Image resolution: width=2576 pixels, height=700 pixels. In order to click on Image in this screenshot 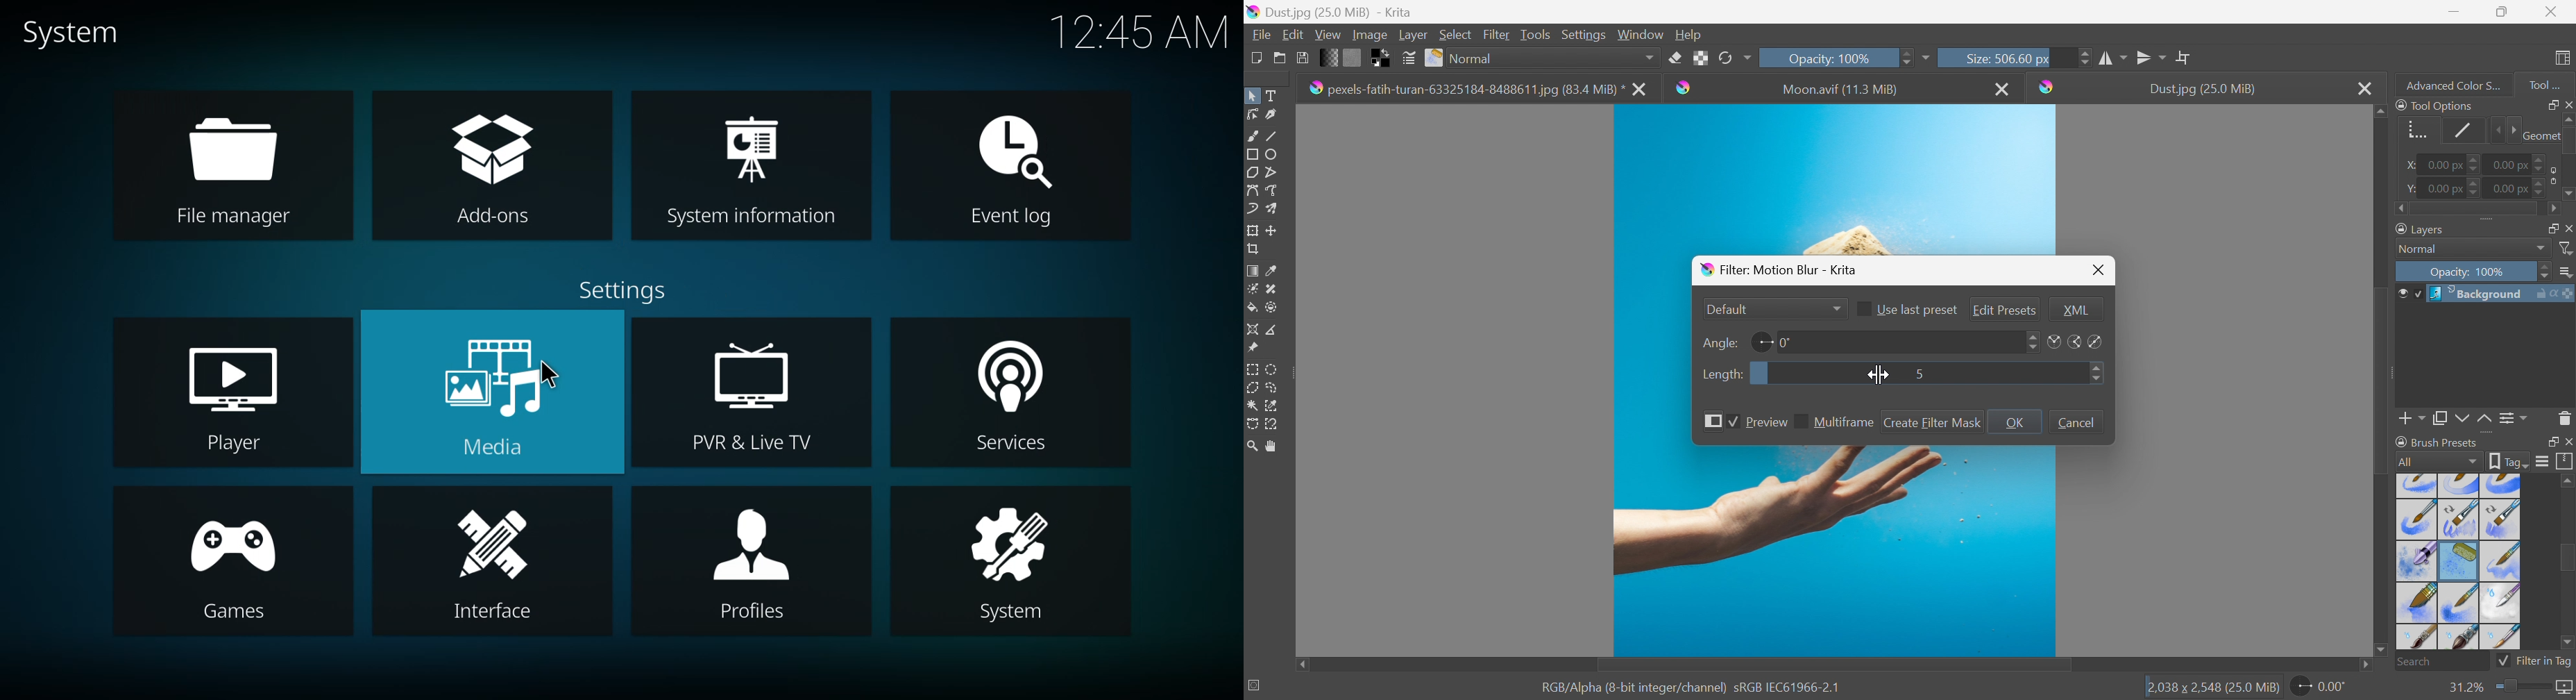, I will do `click(1368, 34)`.